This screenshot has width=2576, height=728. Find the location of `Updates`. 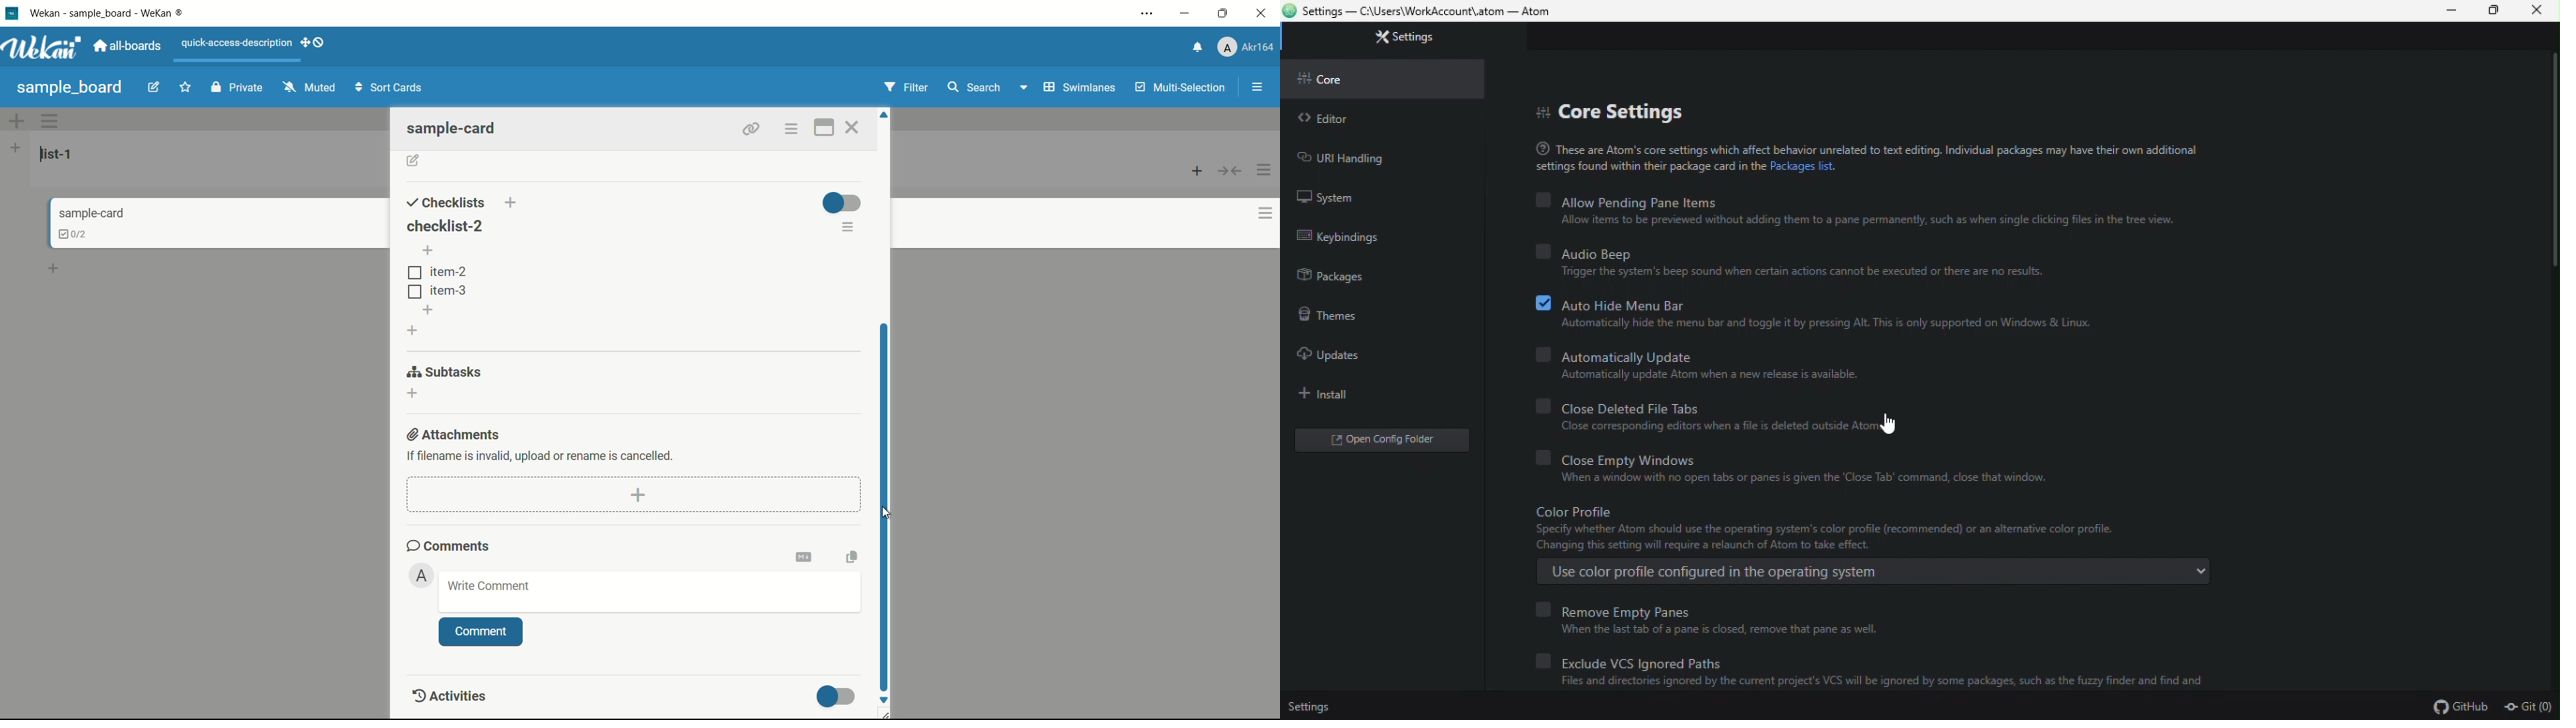

Updates is located at coordinates (1345, 355).